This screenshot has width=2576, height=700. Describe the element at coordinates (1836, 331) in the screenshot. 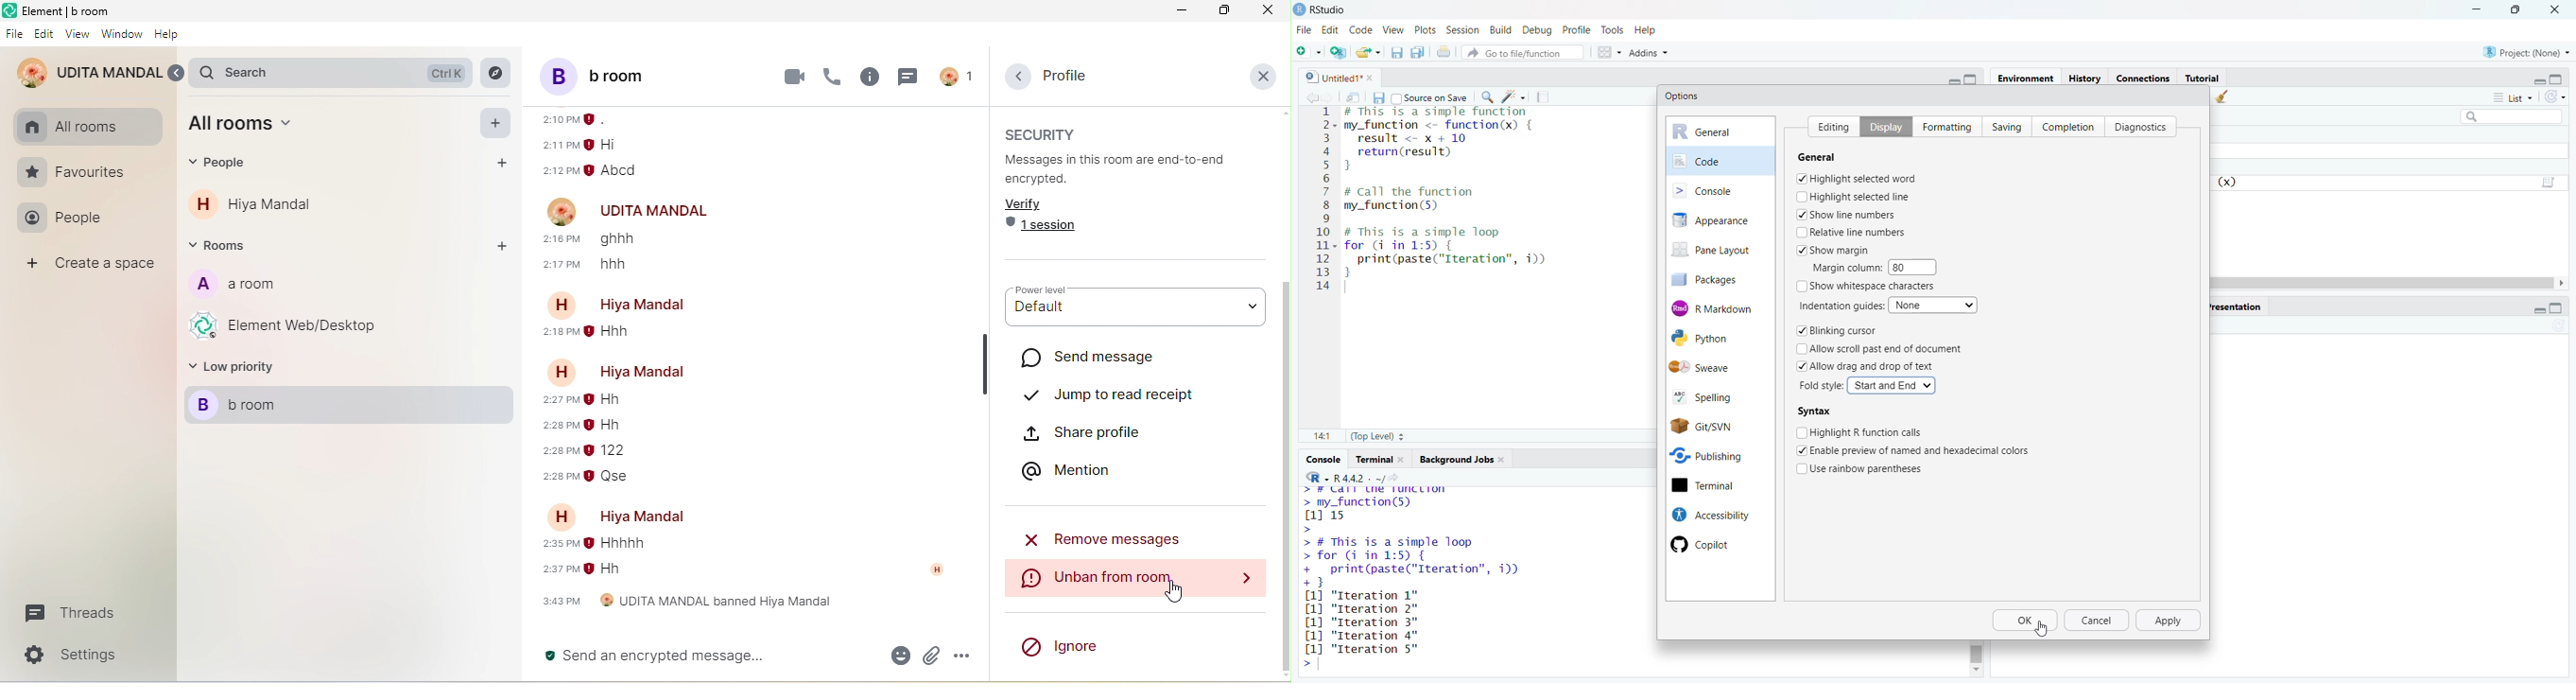

I see `blinking cursor` at that location.